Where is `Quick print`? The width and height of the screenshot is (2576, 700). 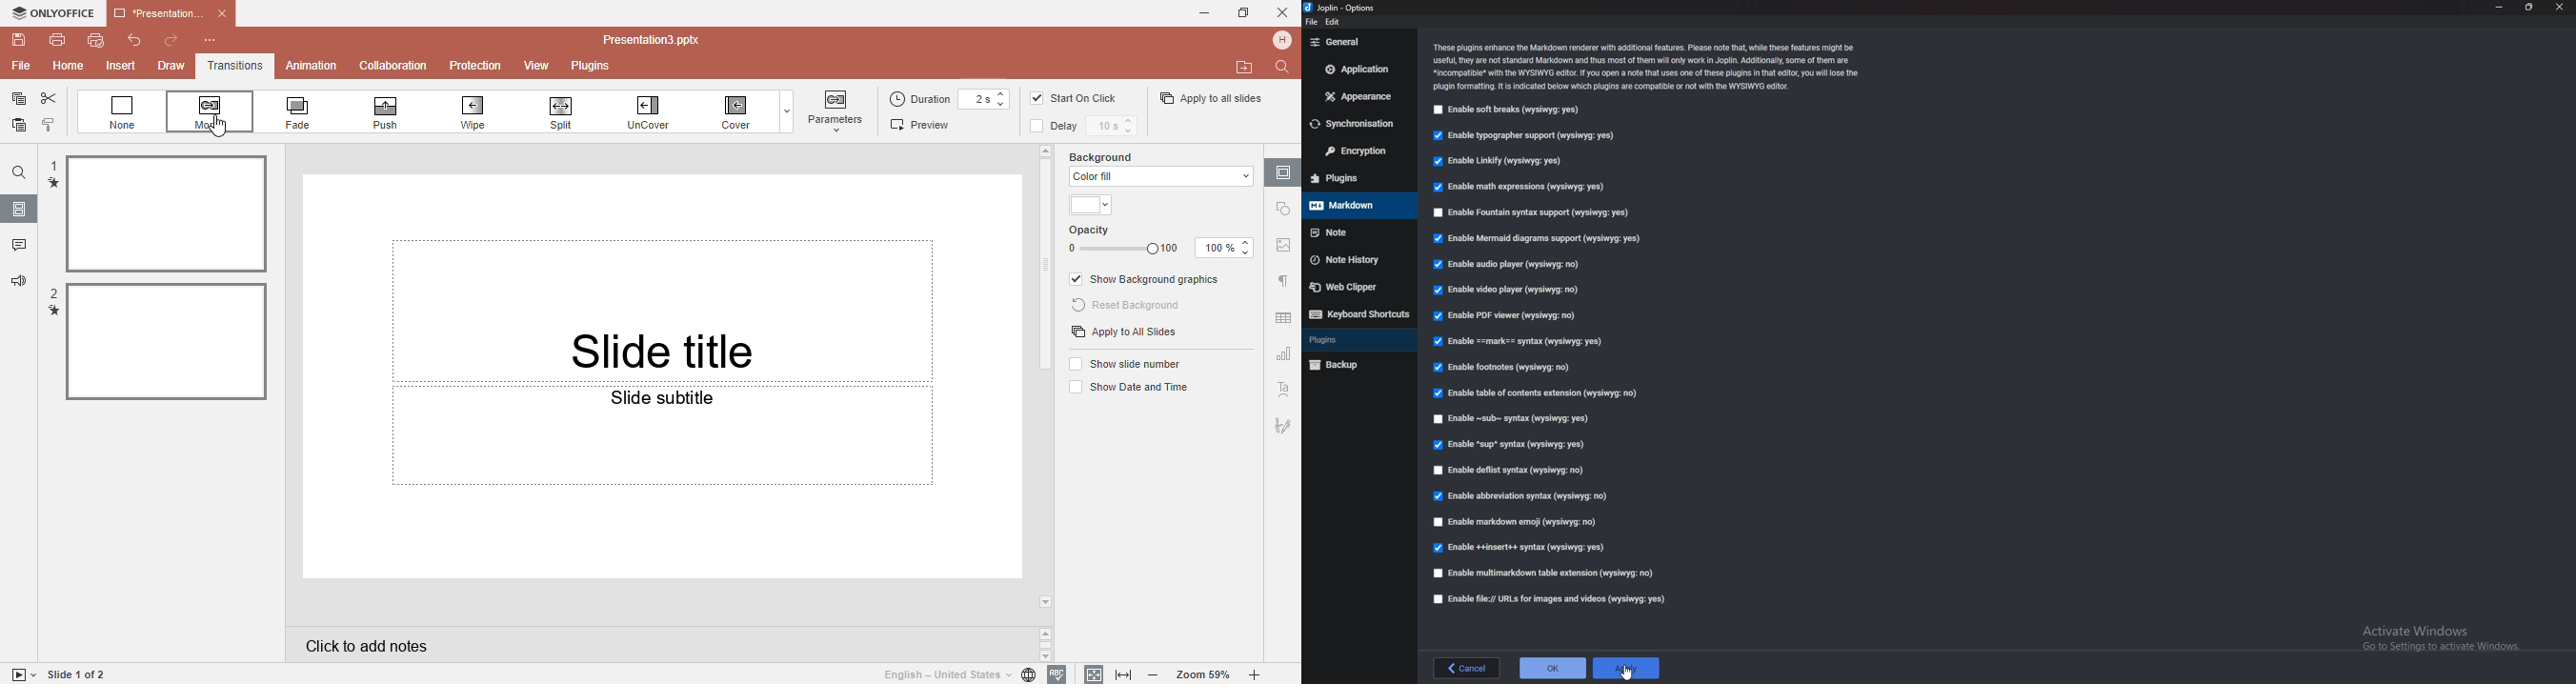
Quick print is located at coordinates (94, 43).